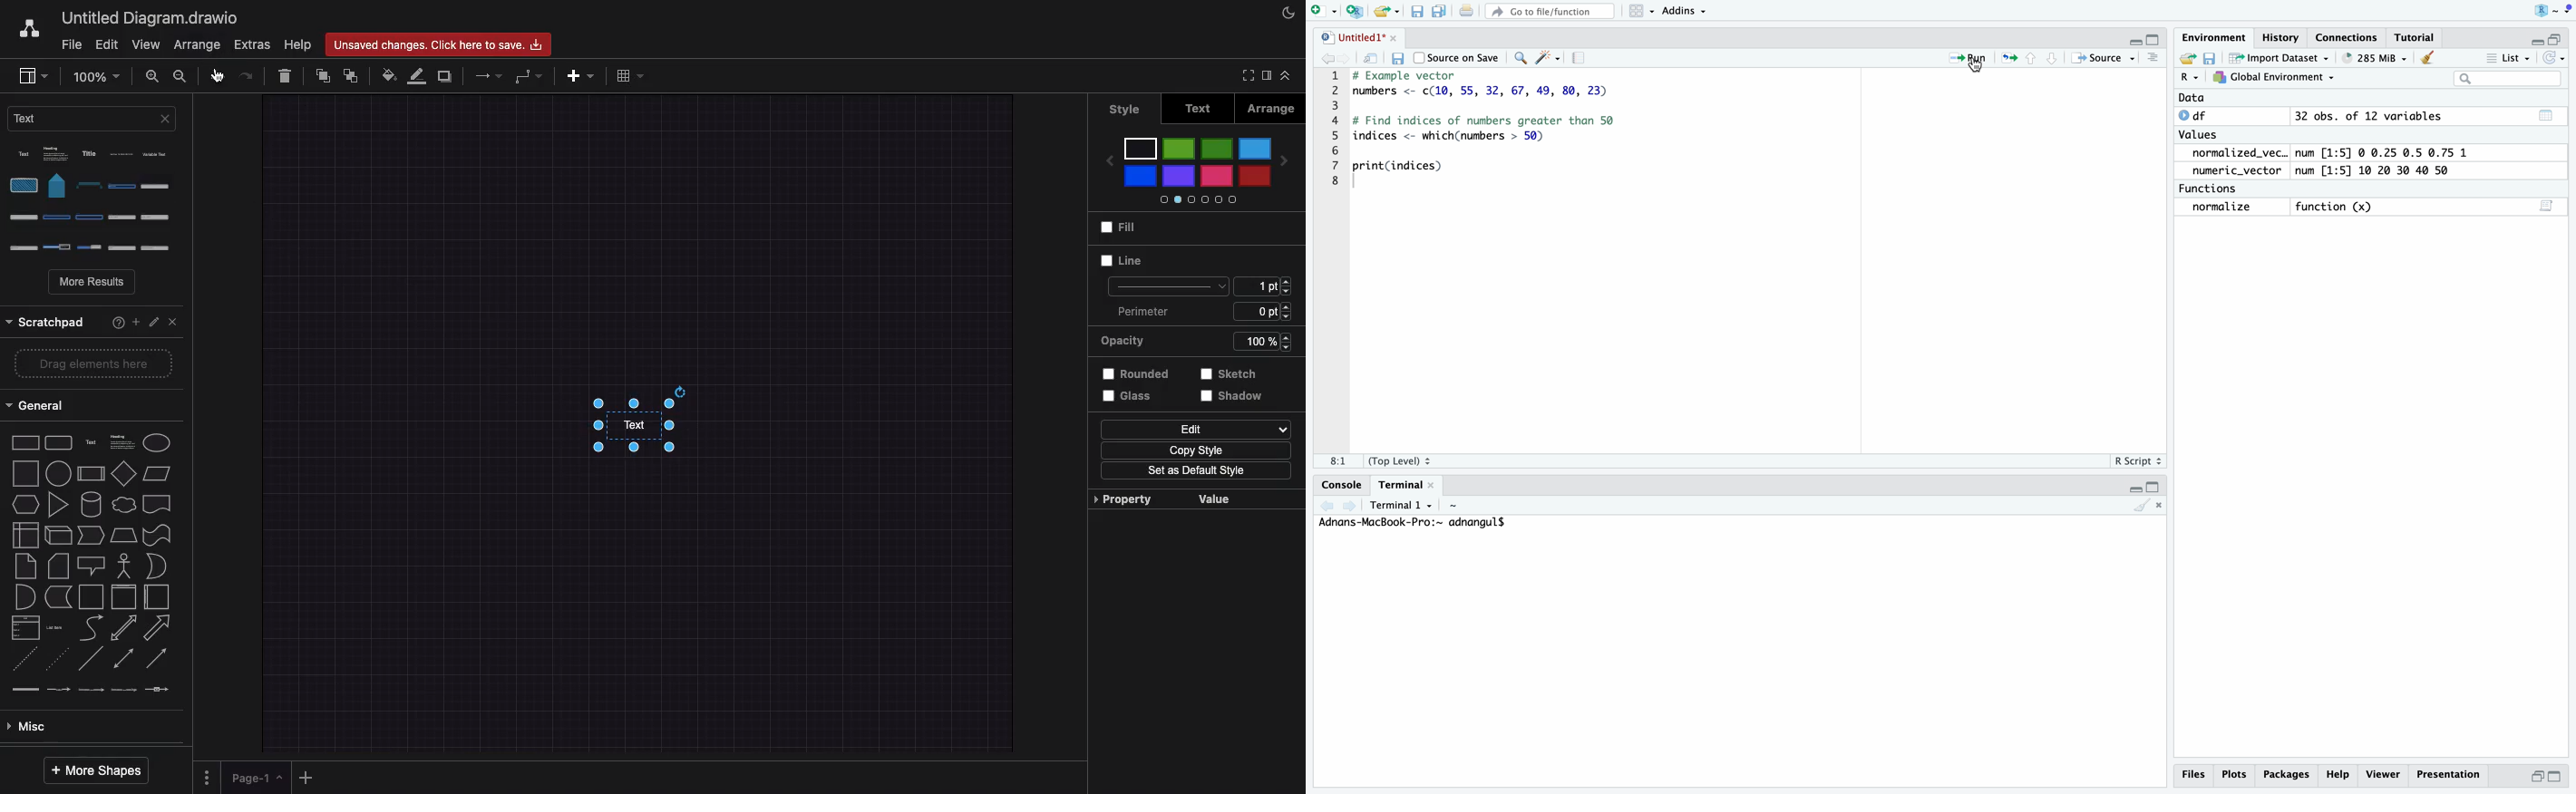 Image resolution: width=2576 pixels, height=812 pixels. I want to click on packages, so click(2289, 772).